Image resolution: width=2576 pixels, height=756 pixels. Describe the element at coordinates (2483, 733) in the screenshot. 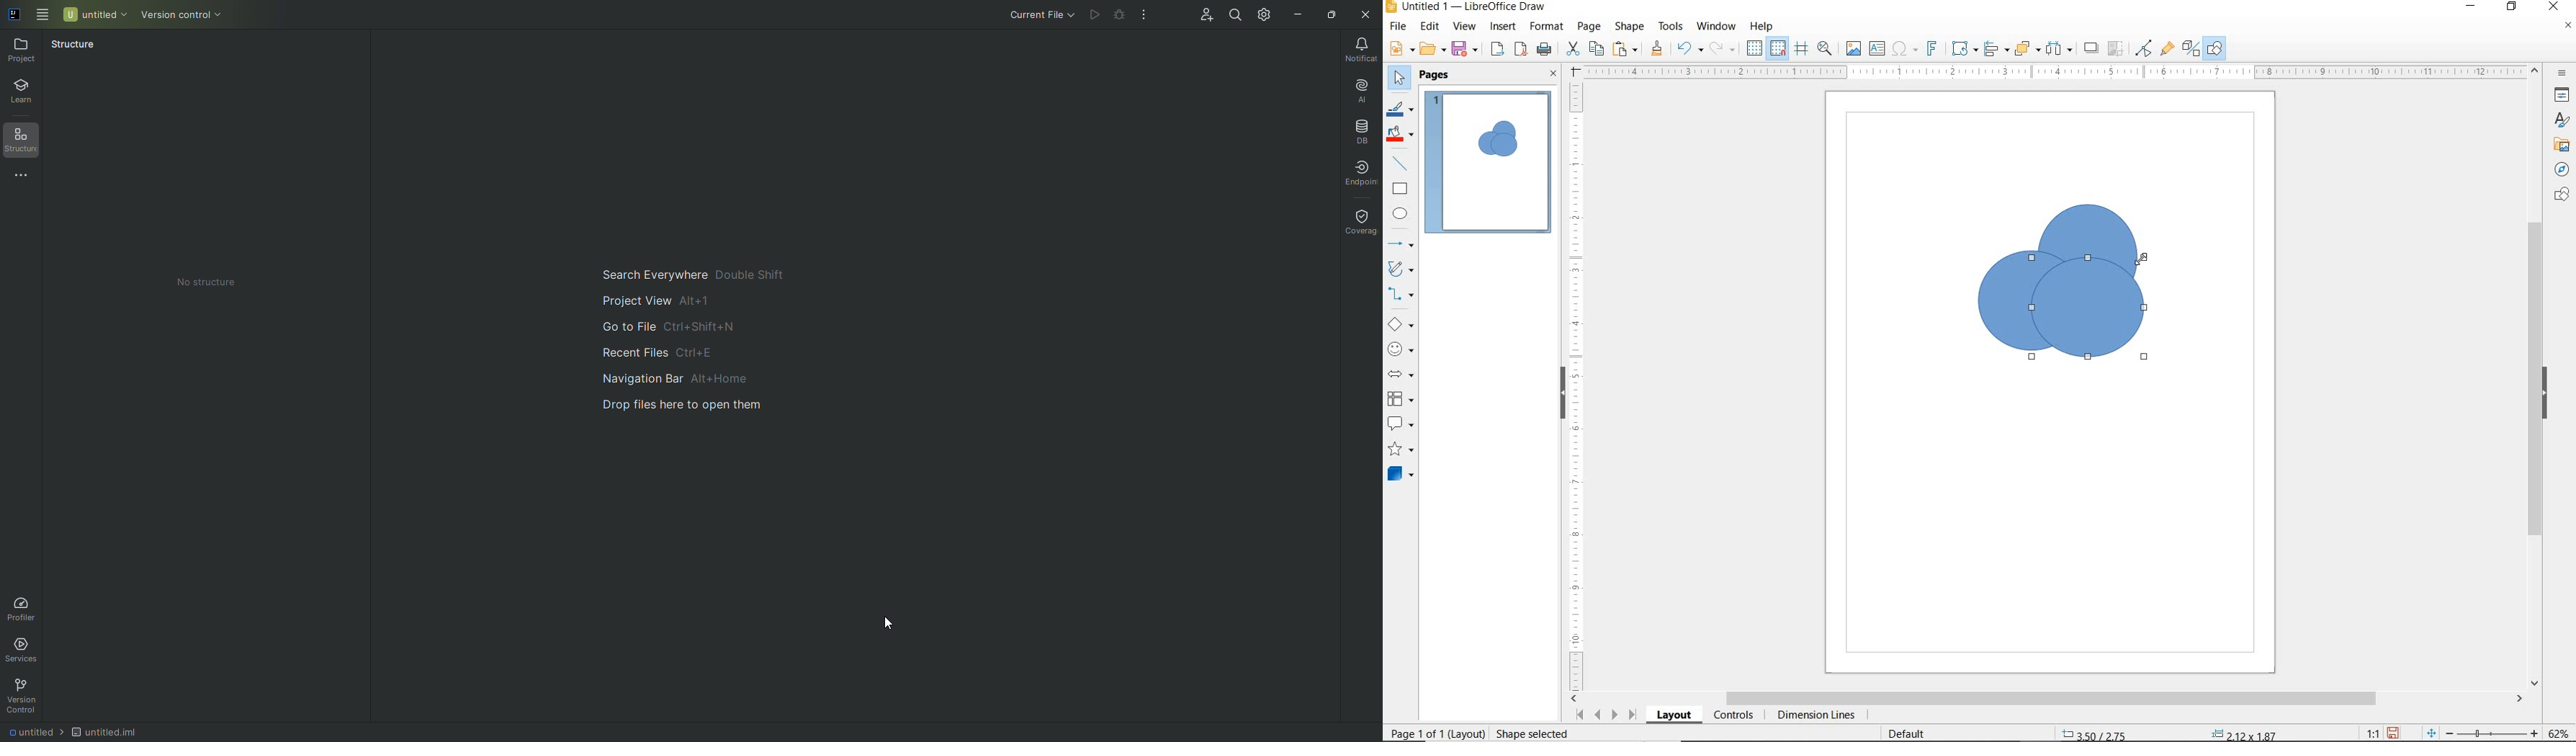

I see `ZOOM OUT OR ZOOM IN` at that location.